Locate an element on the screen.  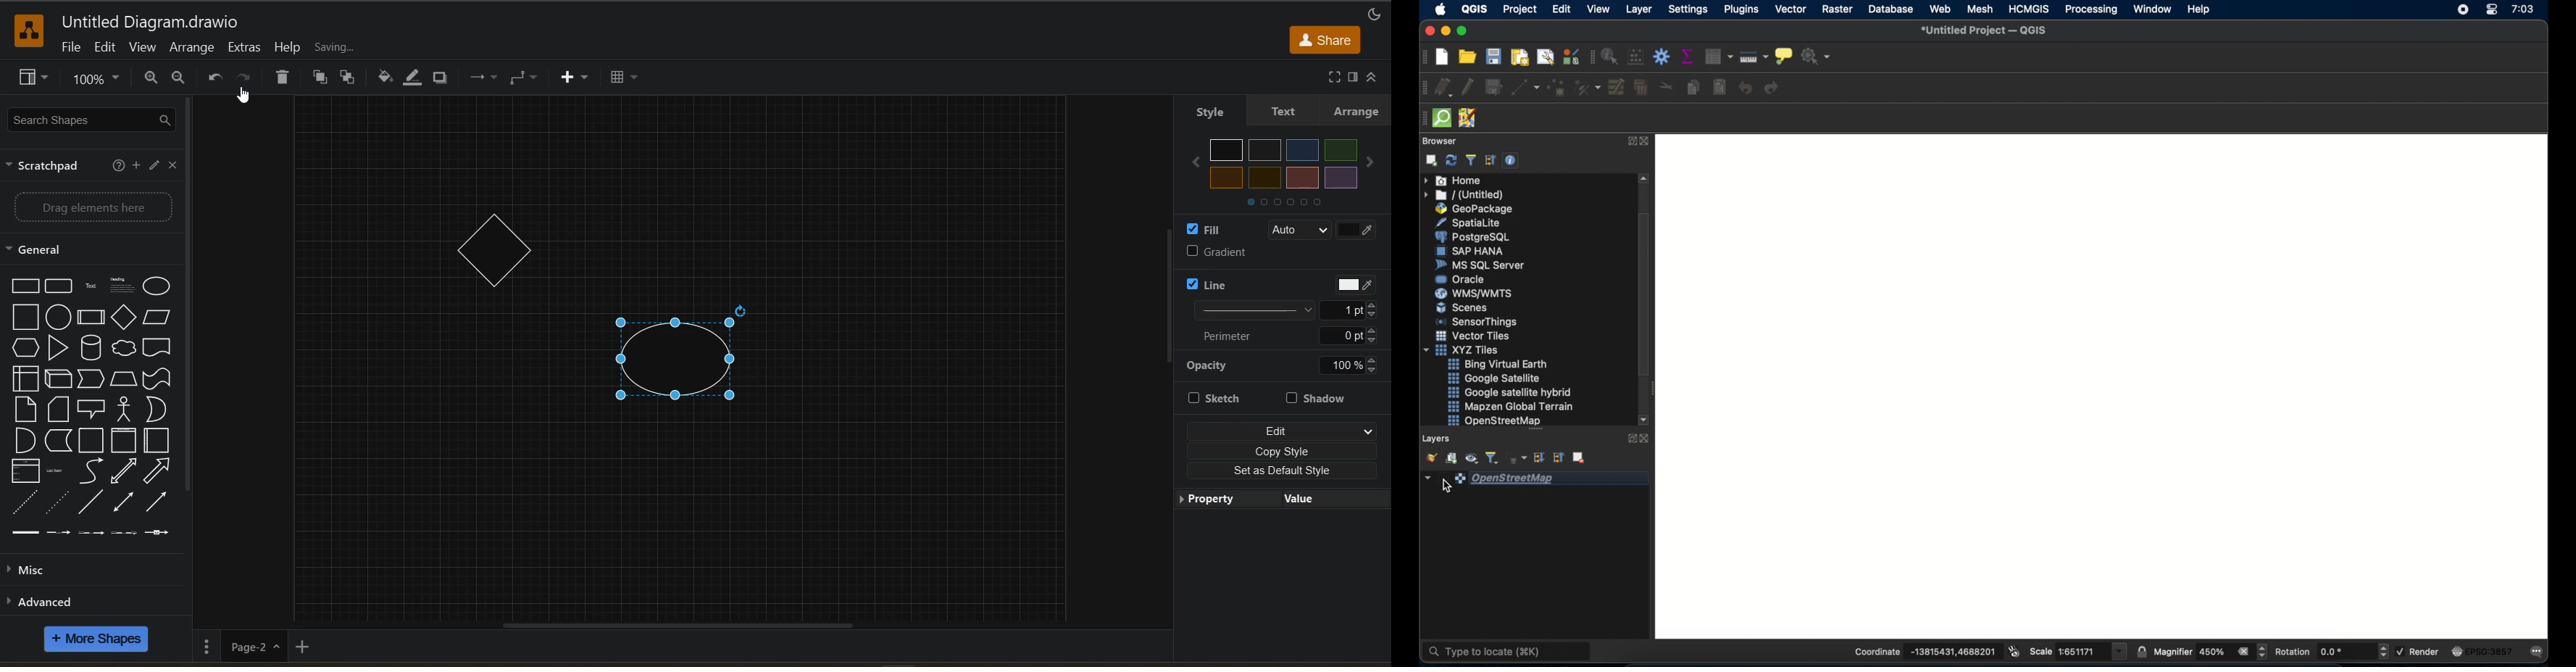
tape is located at coordinates (155, 378).